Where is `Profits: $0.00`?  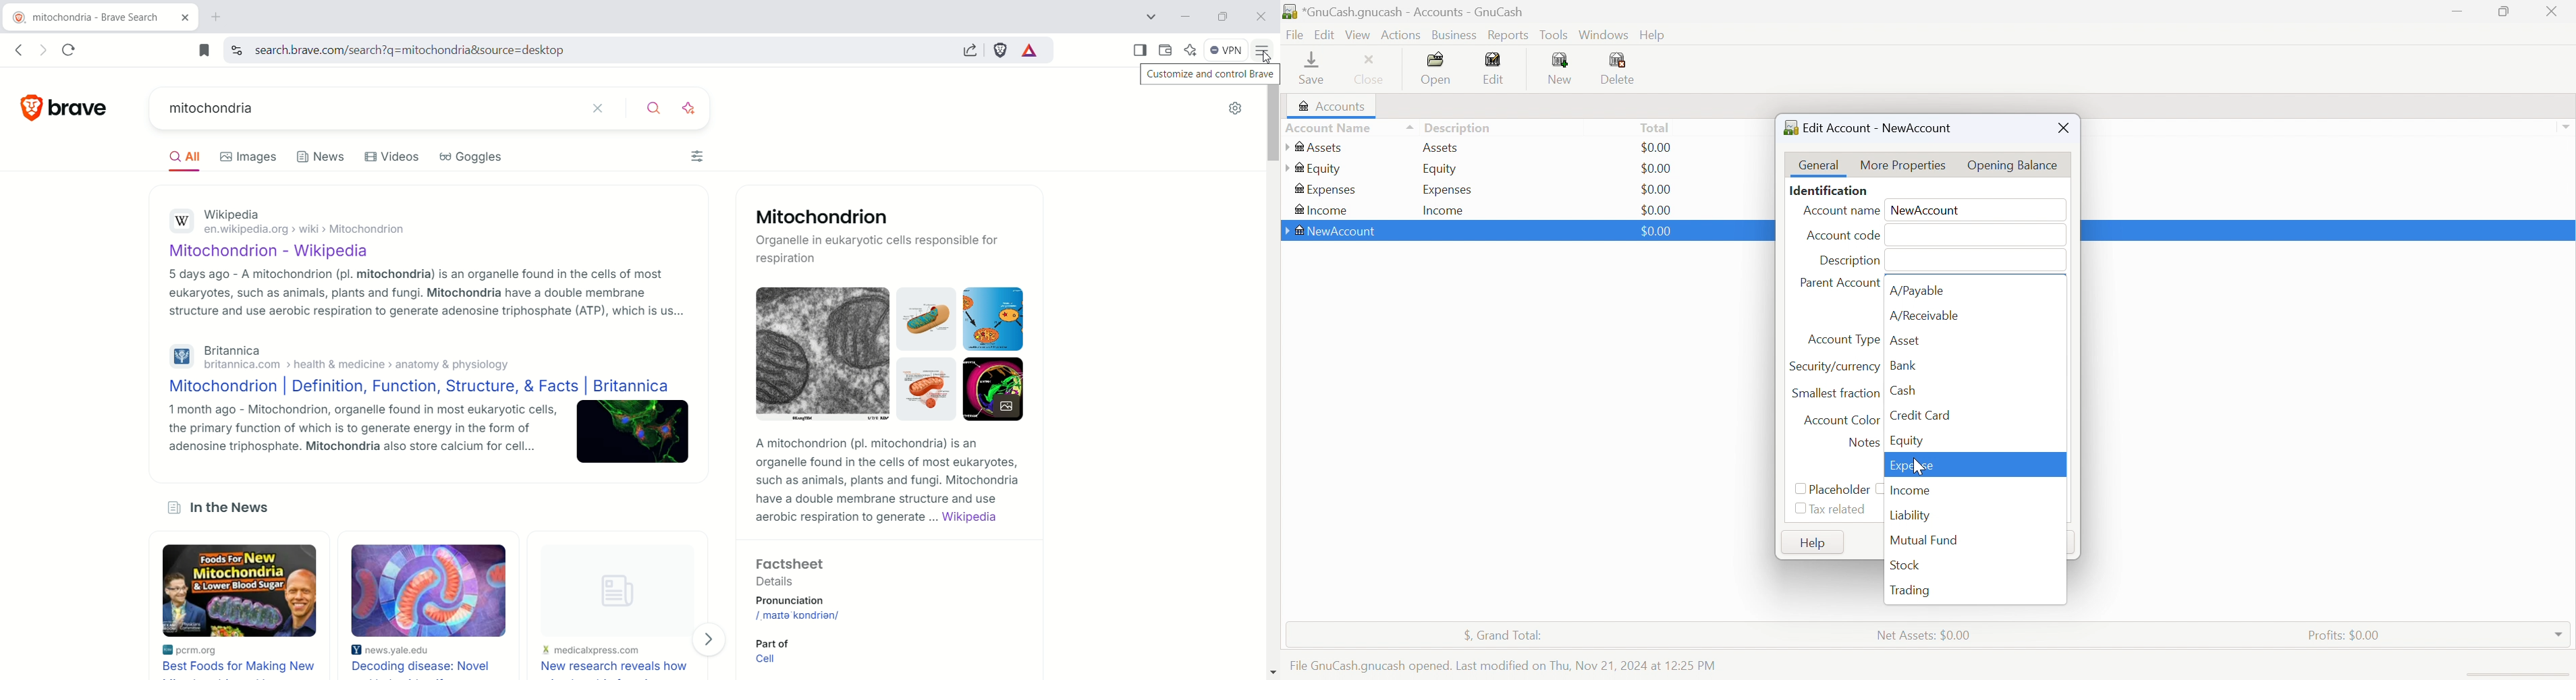 Profits: $0.00 is located at coordinates (2347, 635).